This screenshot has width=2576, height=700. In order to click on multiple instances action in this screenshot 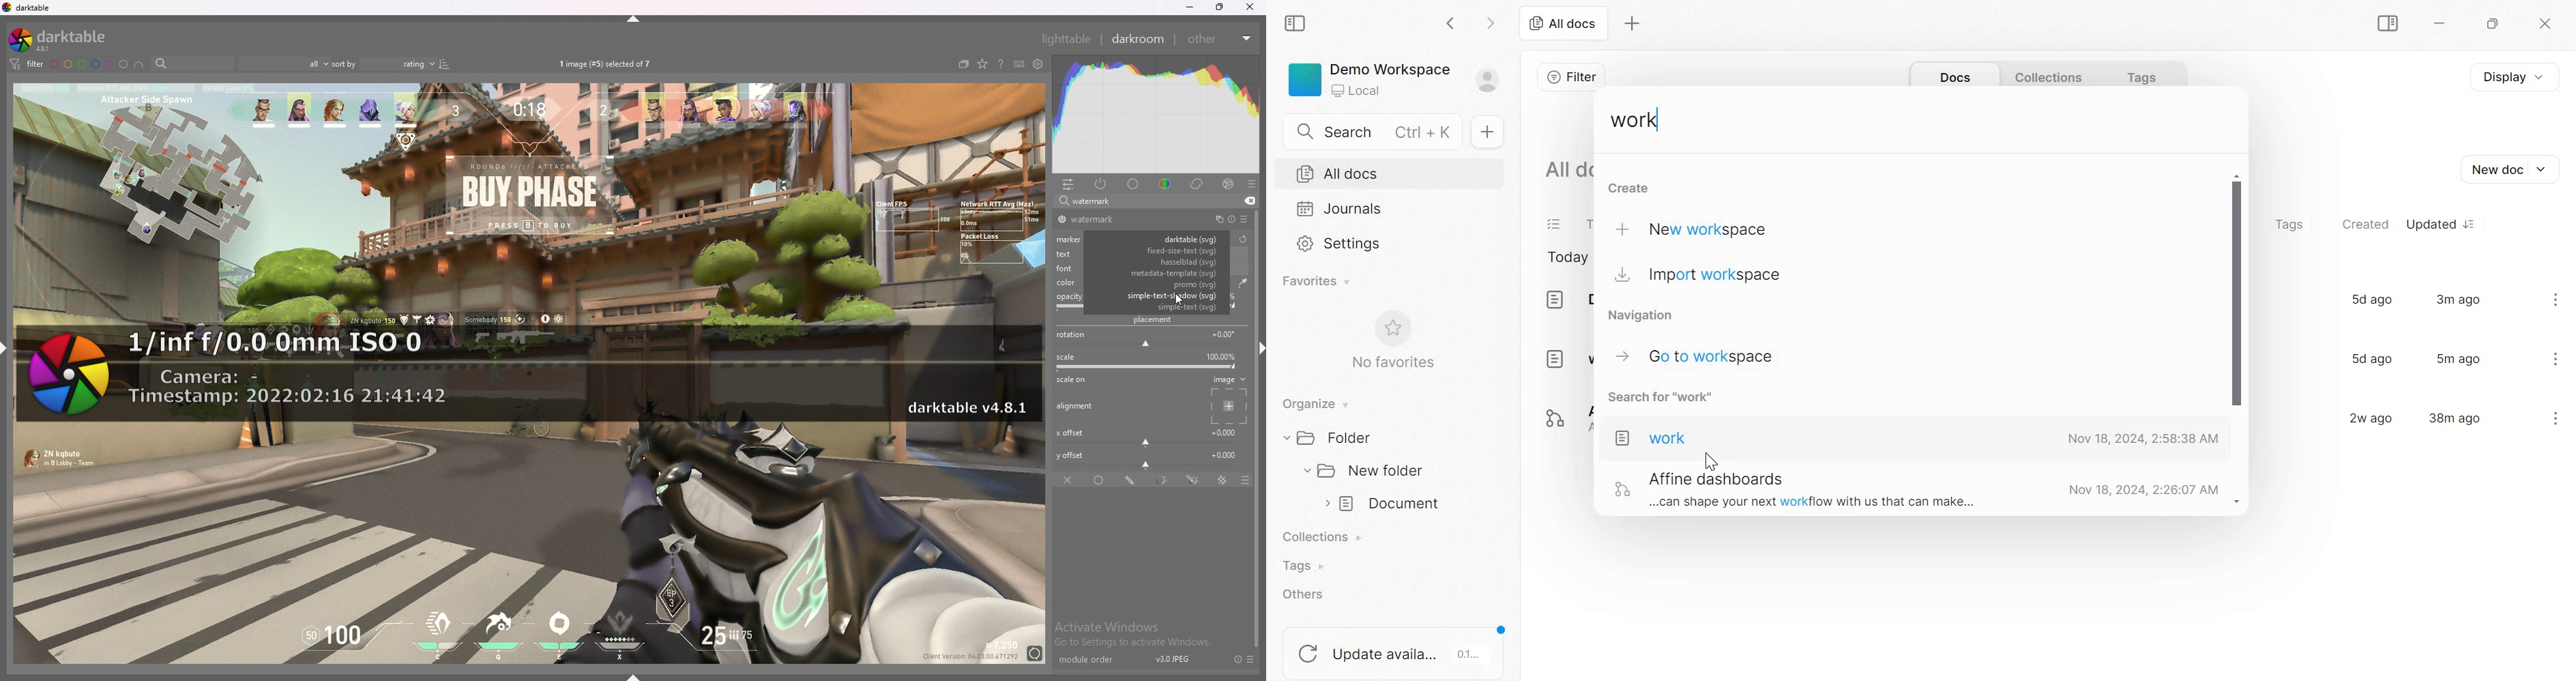, I will do `click(1216, 220)`.